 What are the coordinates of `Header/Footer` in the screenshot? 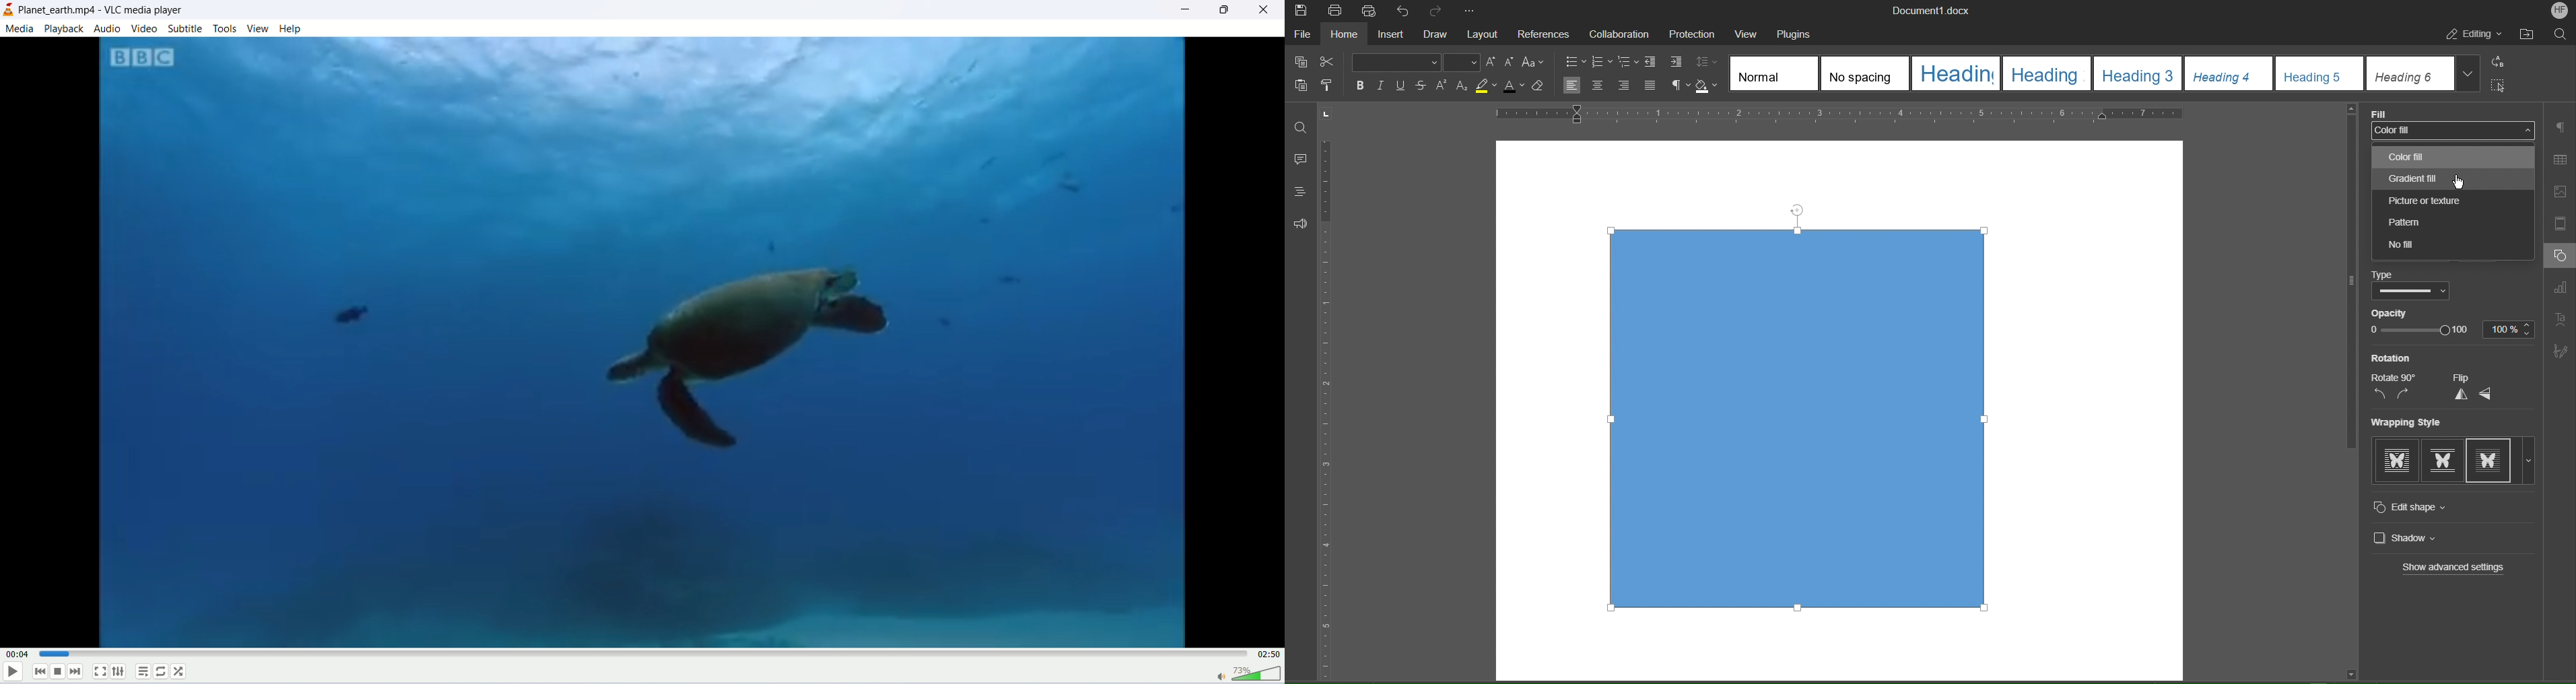 It's located at (2564, 225).